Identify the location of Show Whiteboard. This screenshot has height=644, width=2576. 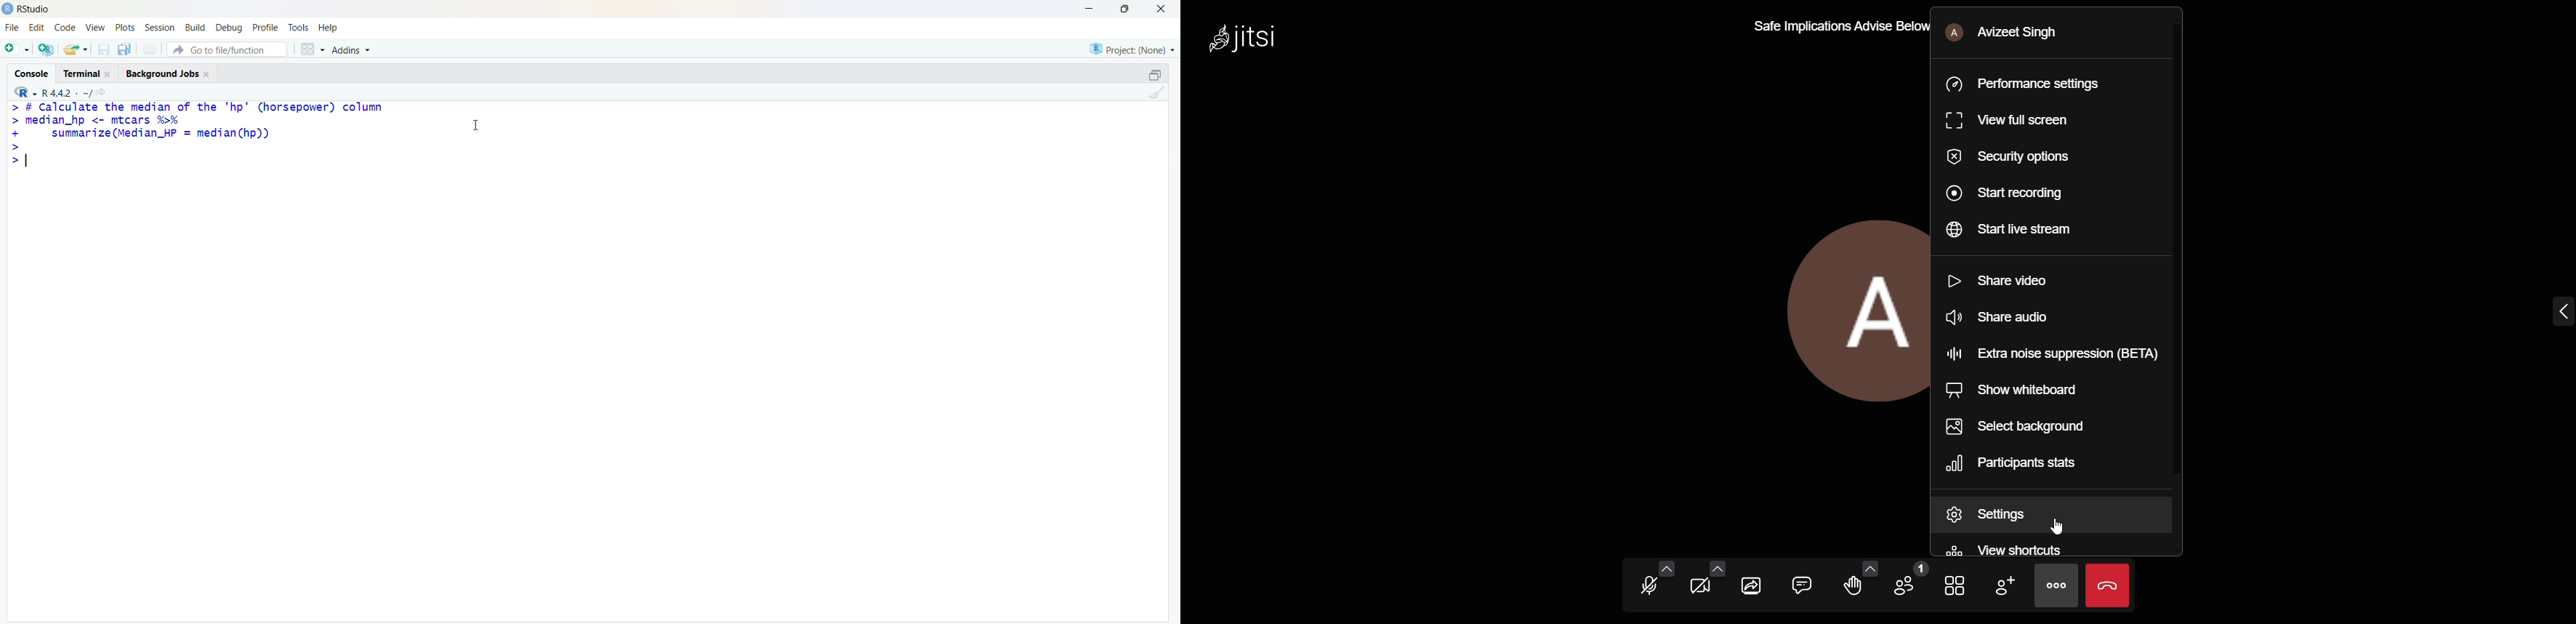
(2037, 391).